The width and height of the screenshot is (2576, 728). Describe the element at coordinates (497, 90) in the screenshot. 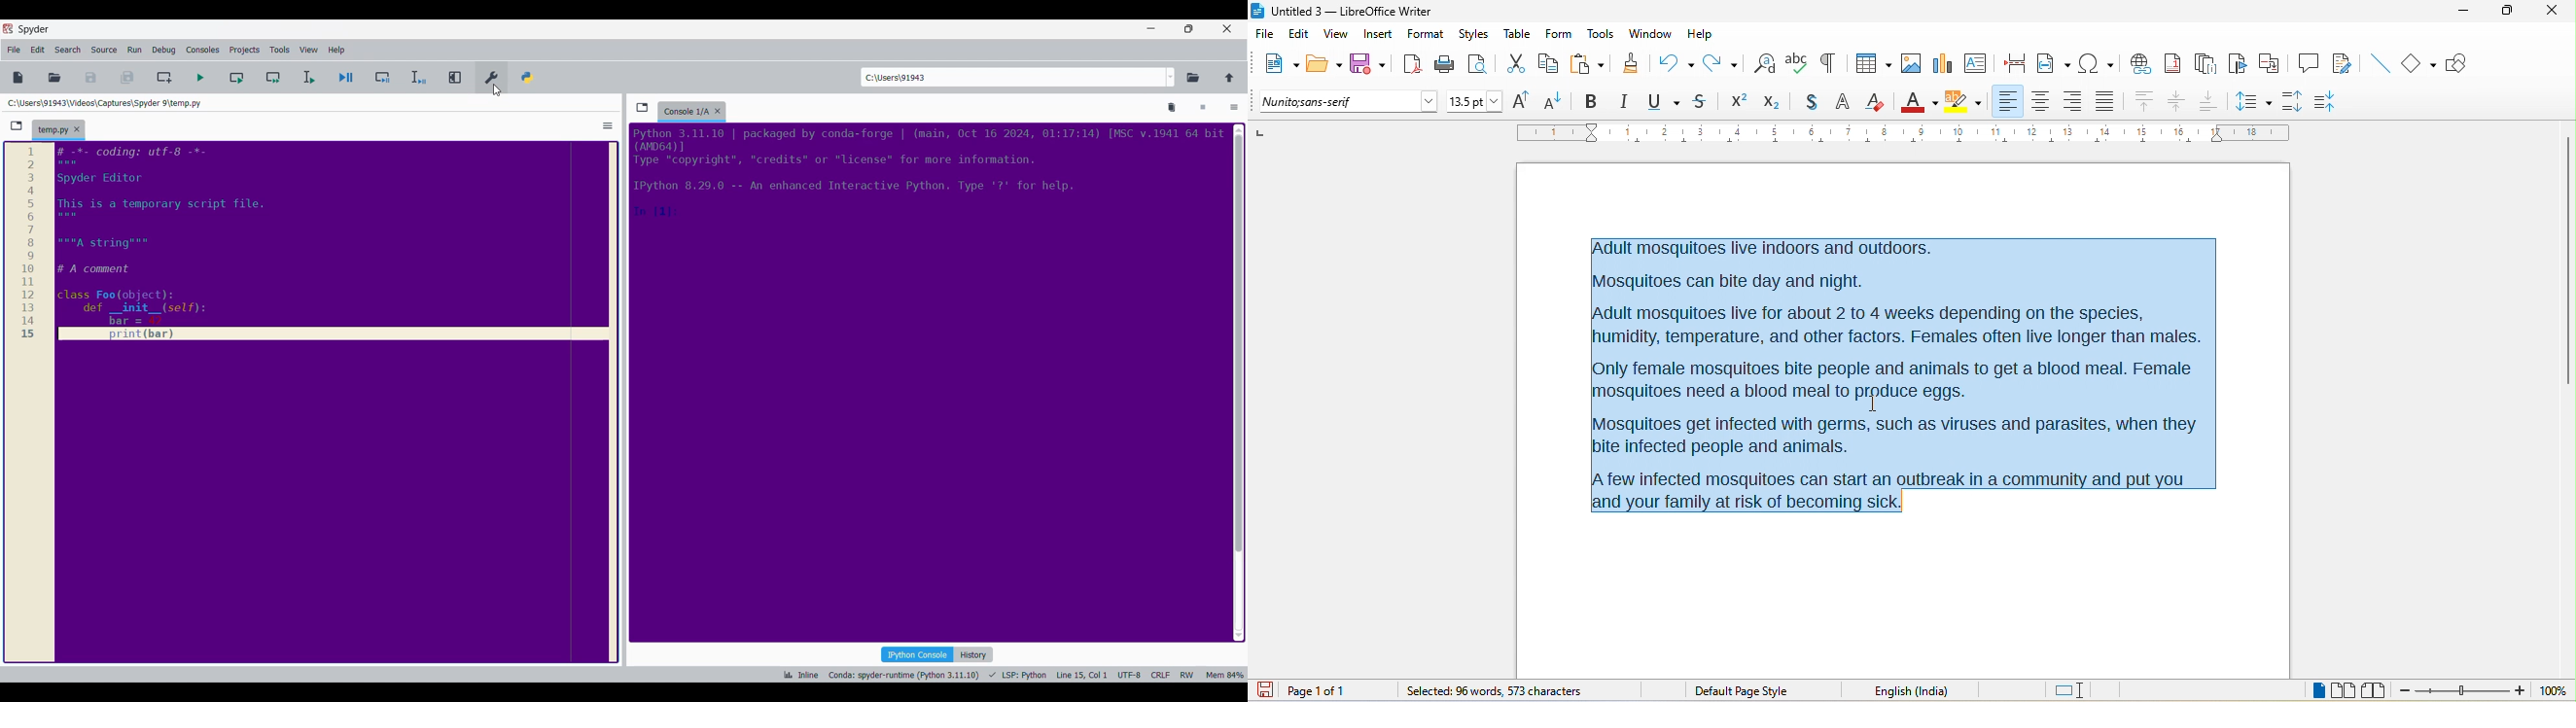

I see `cursor` at that location.